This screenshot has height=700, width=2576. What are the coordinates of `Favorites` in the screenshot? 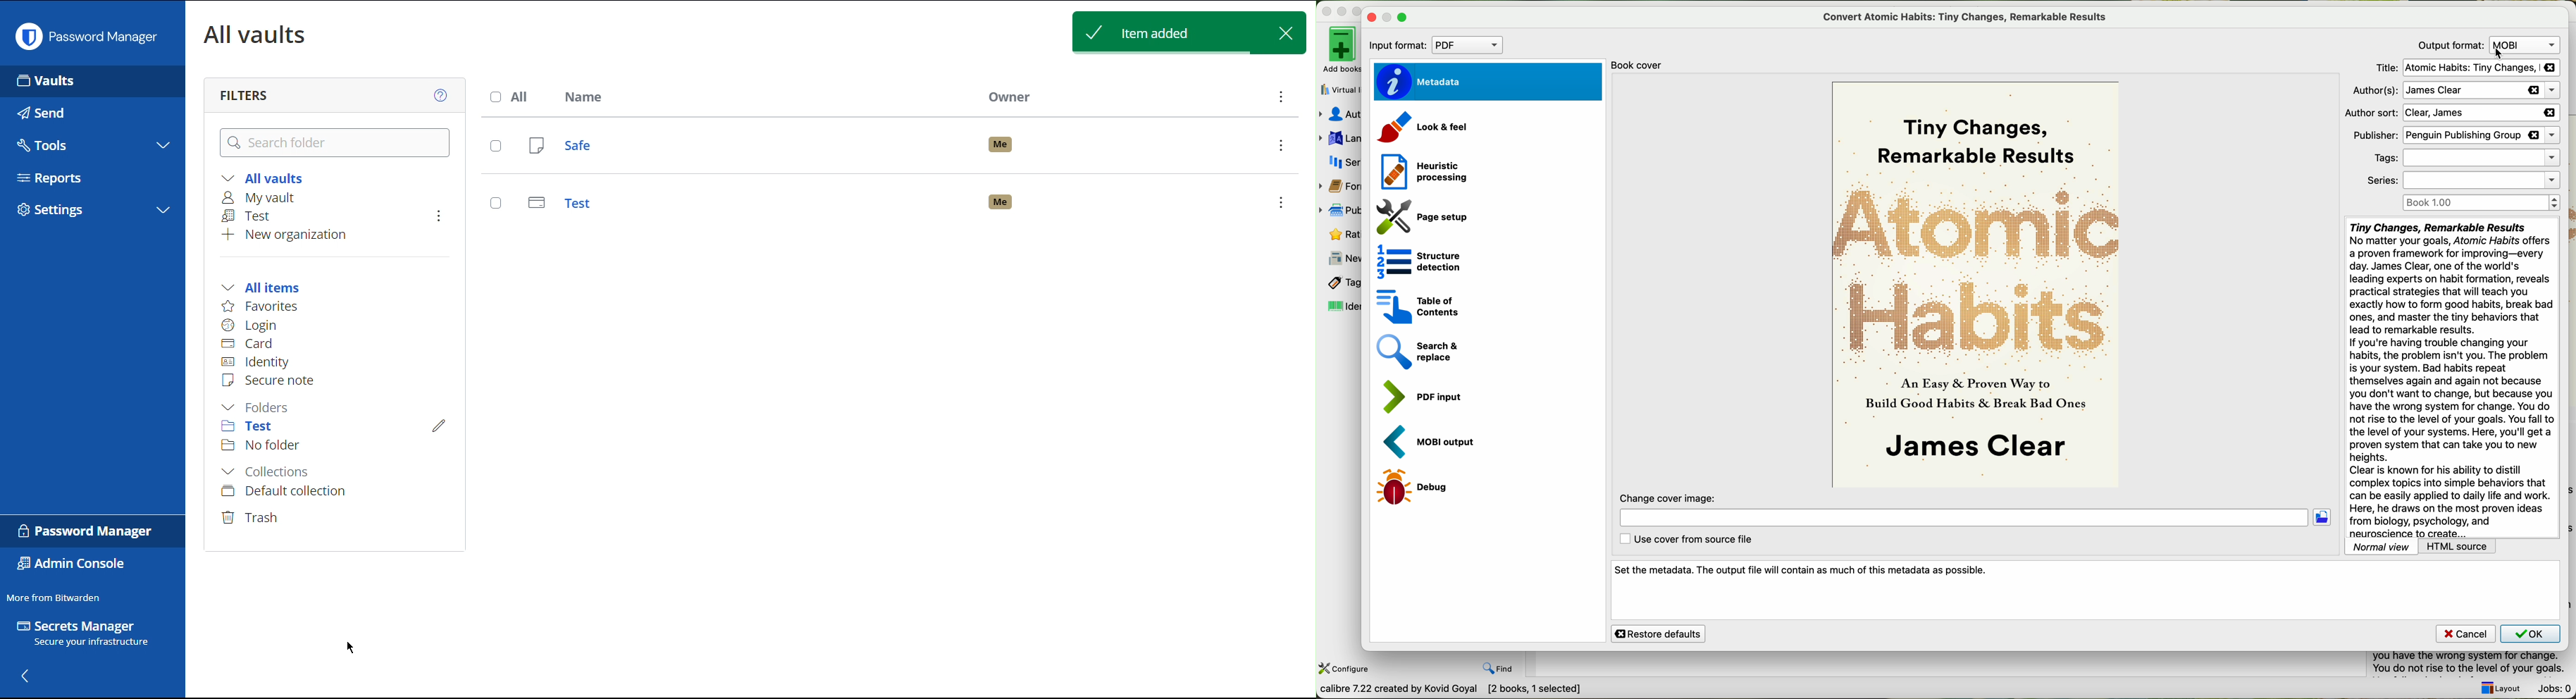 It's located at (261, 307).